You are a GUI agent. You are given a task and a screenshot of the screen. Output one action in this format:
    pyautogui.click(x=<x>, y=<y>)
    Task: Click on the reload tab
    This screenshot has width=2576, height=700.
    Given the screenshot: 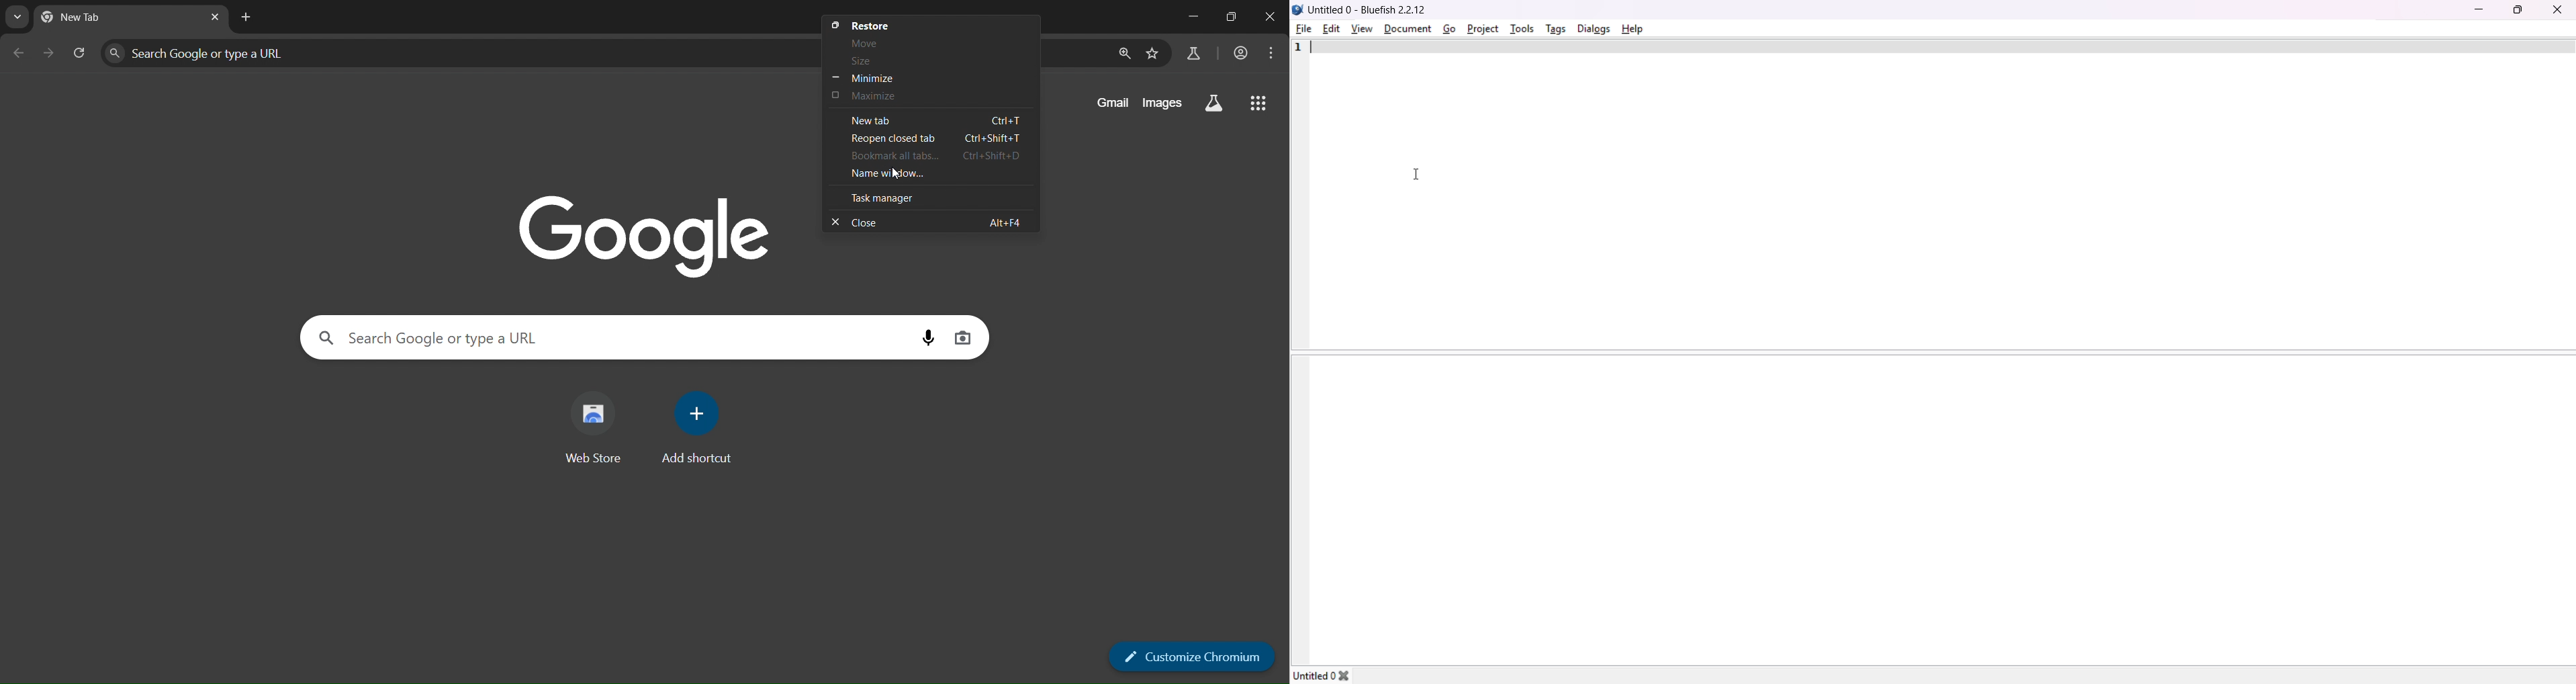 What is the action you would take?
    pyautogui.click(x=81, y=52)
    